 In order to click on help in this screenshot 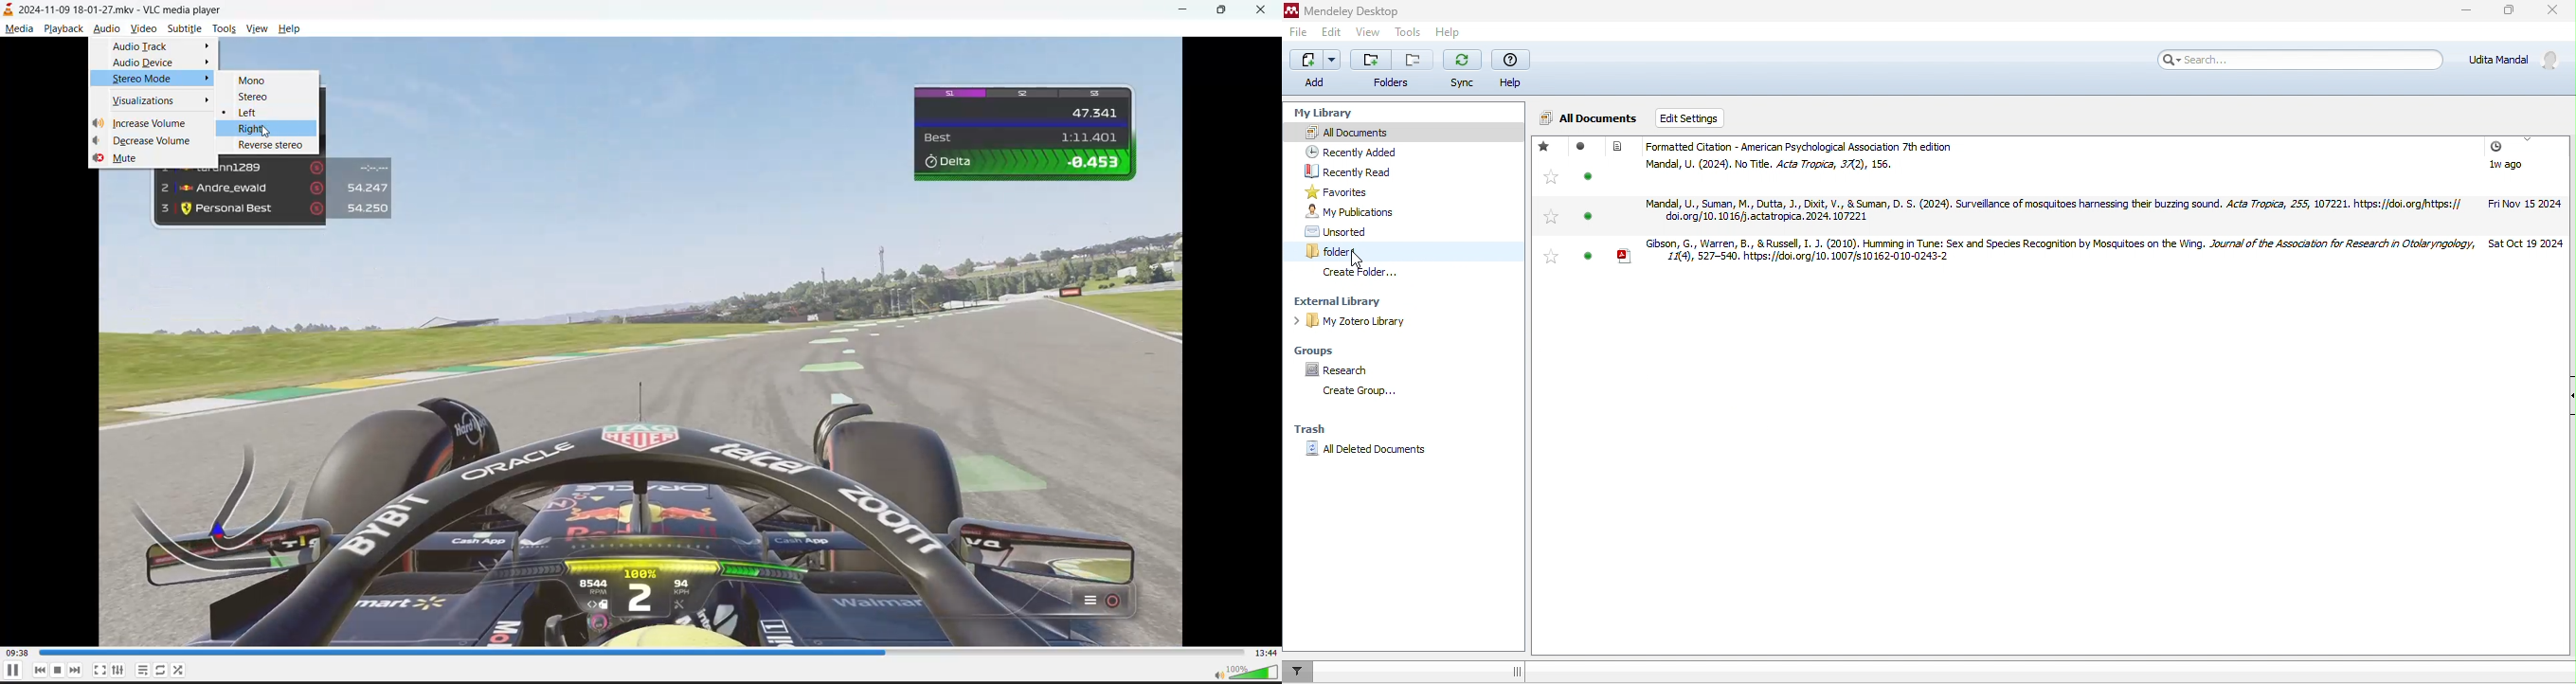, I will do `click(1511, 69)`.